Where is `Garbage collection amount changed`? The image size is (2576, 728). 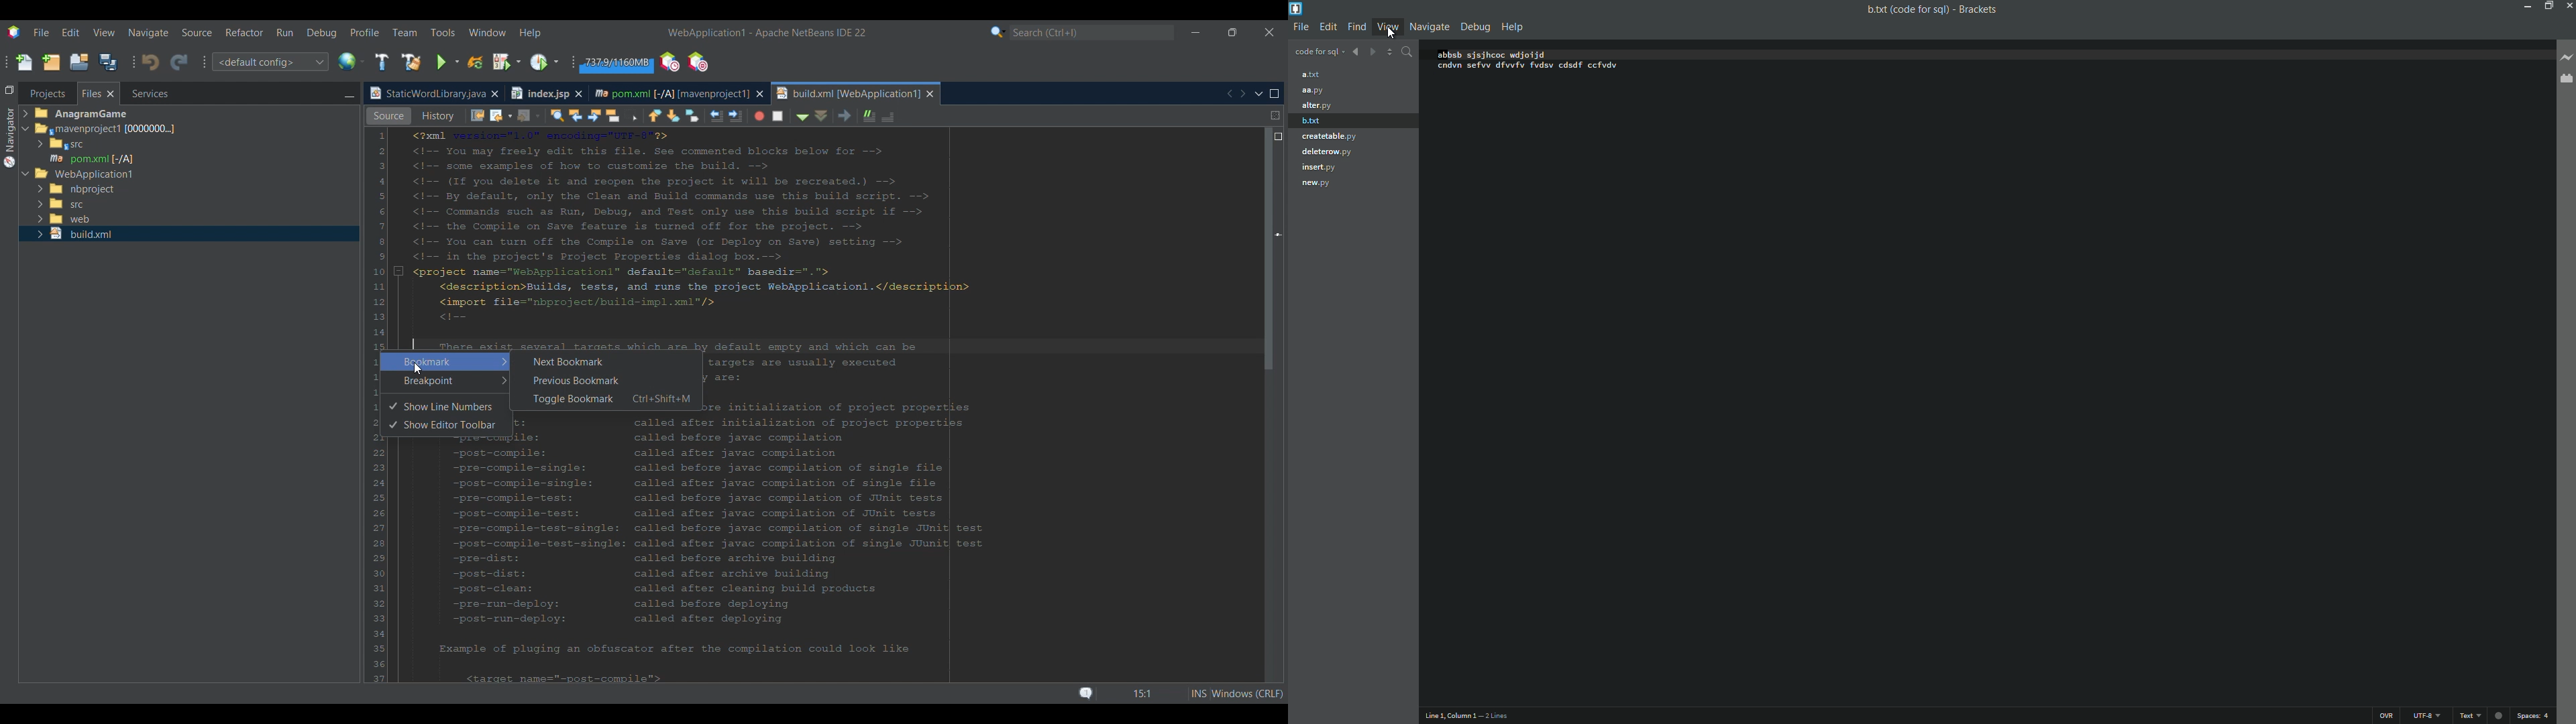
Garbage collection amount changed is located at coordinates (616, 64).